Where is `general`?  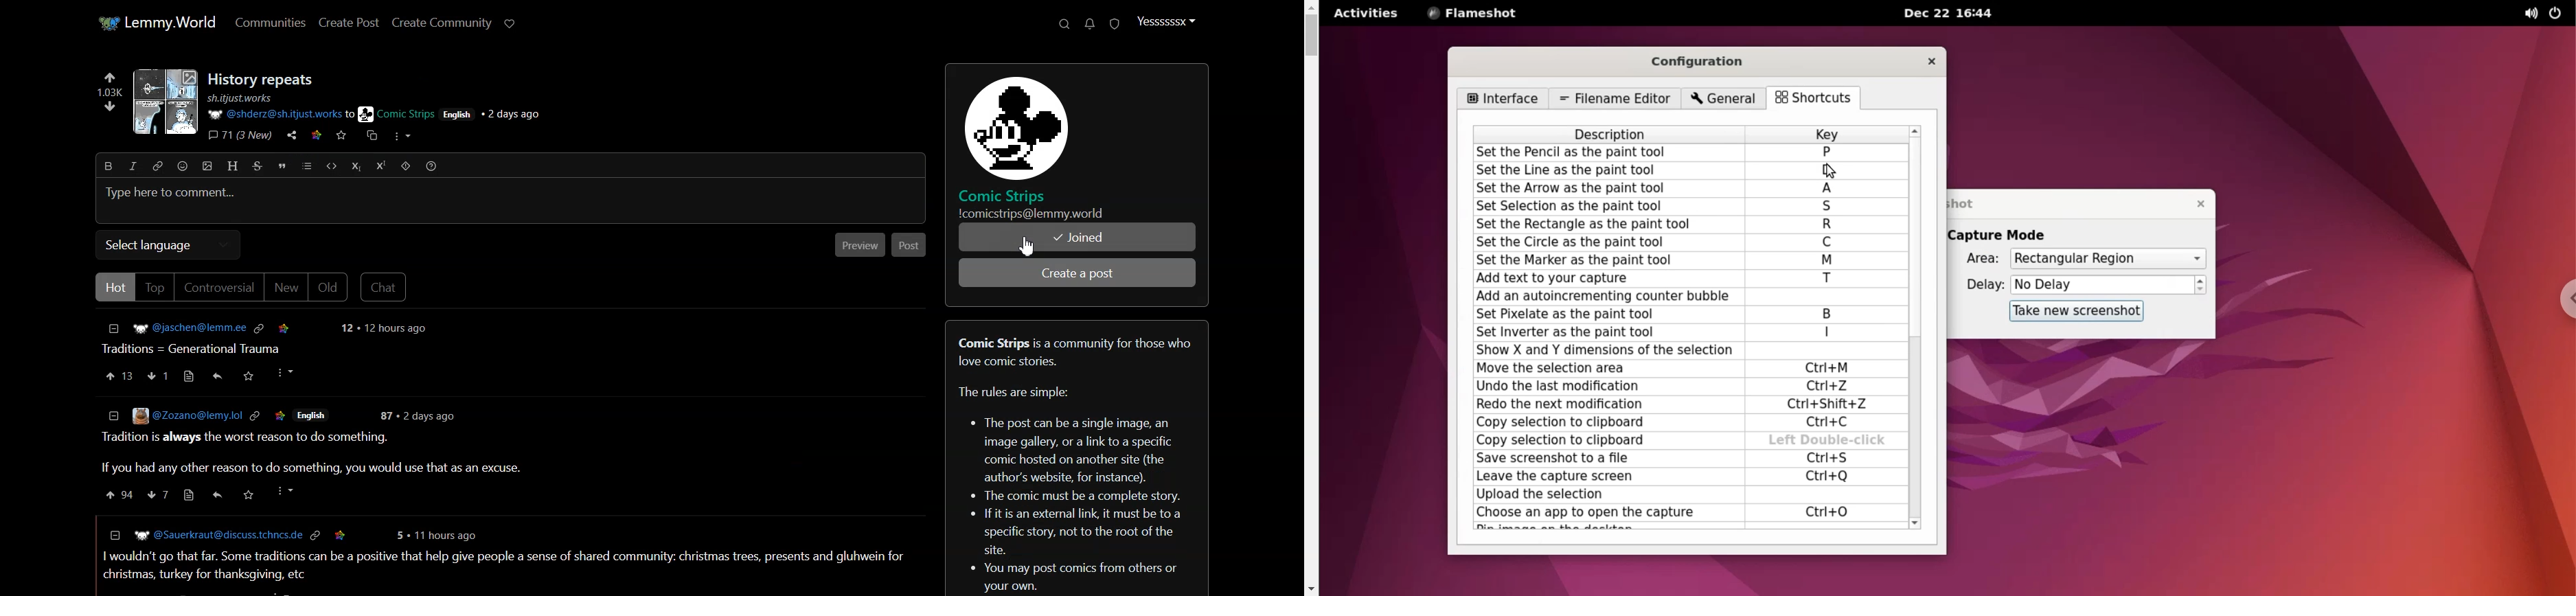
general is located at coordinates (1725, 100).